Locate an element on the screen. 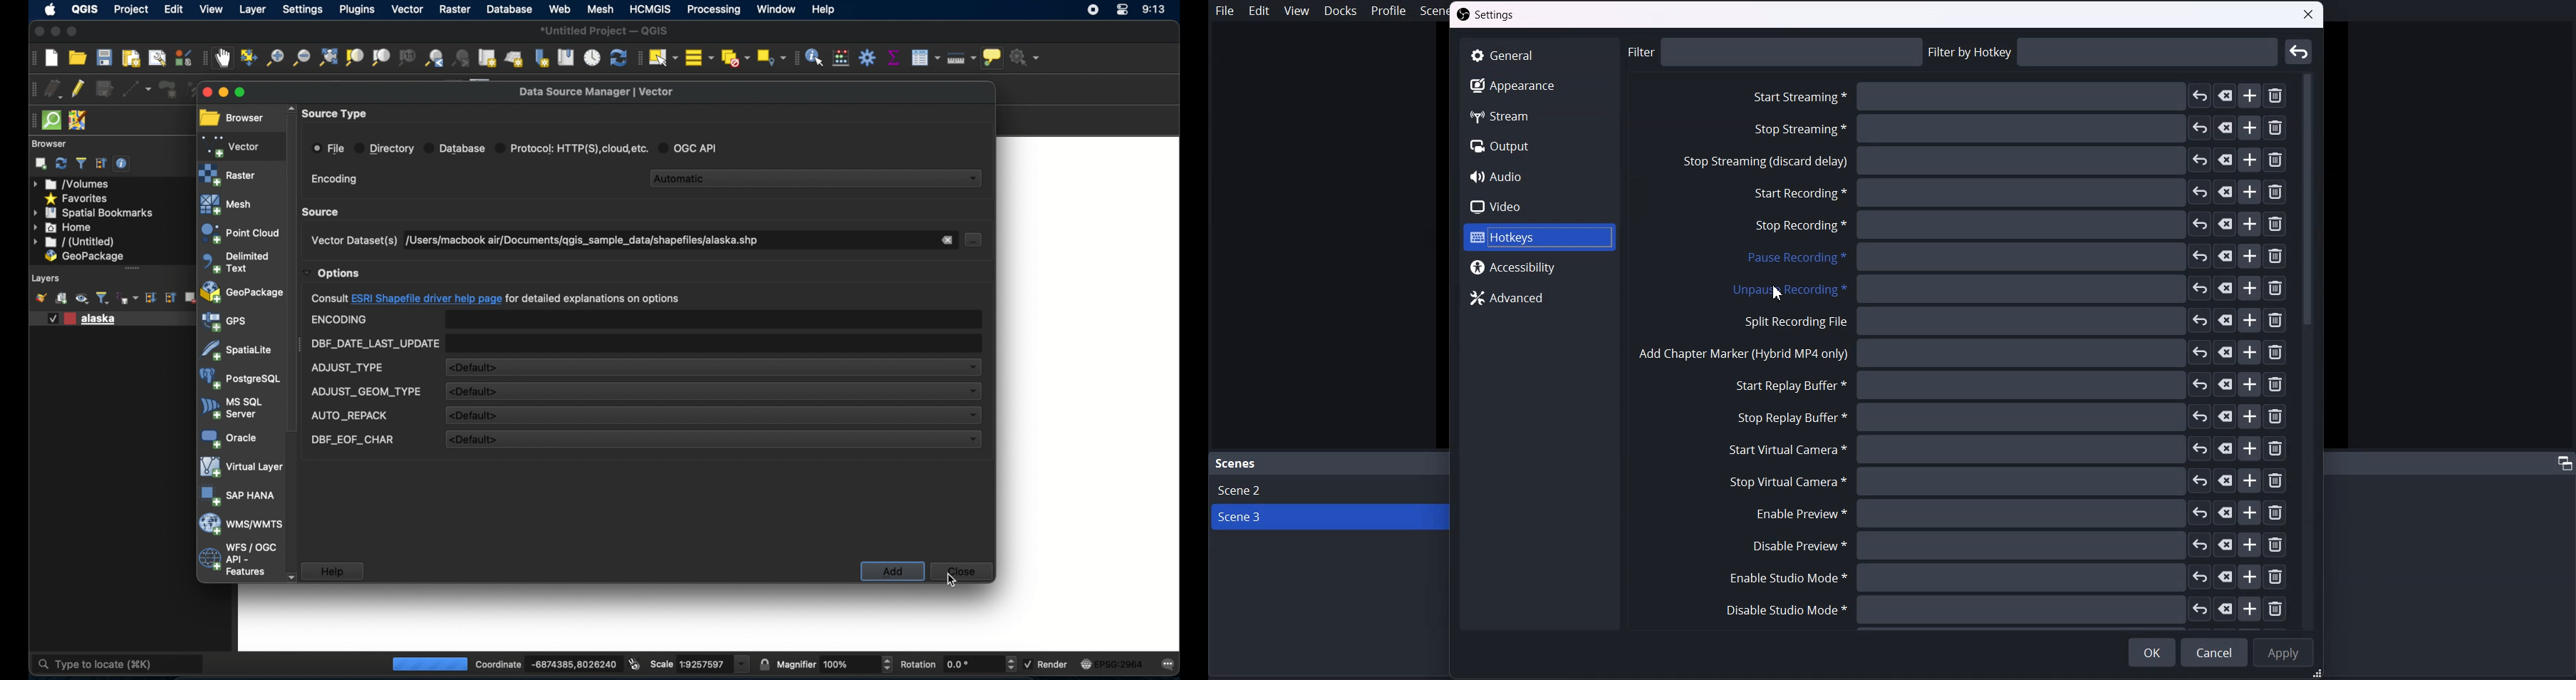 The image size is (2576, 700). zoom full is located at coordinates (327, 58).